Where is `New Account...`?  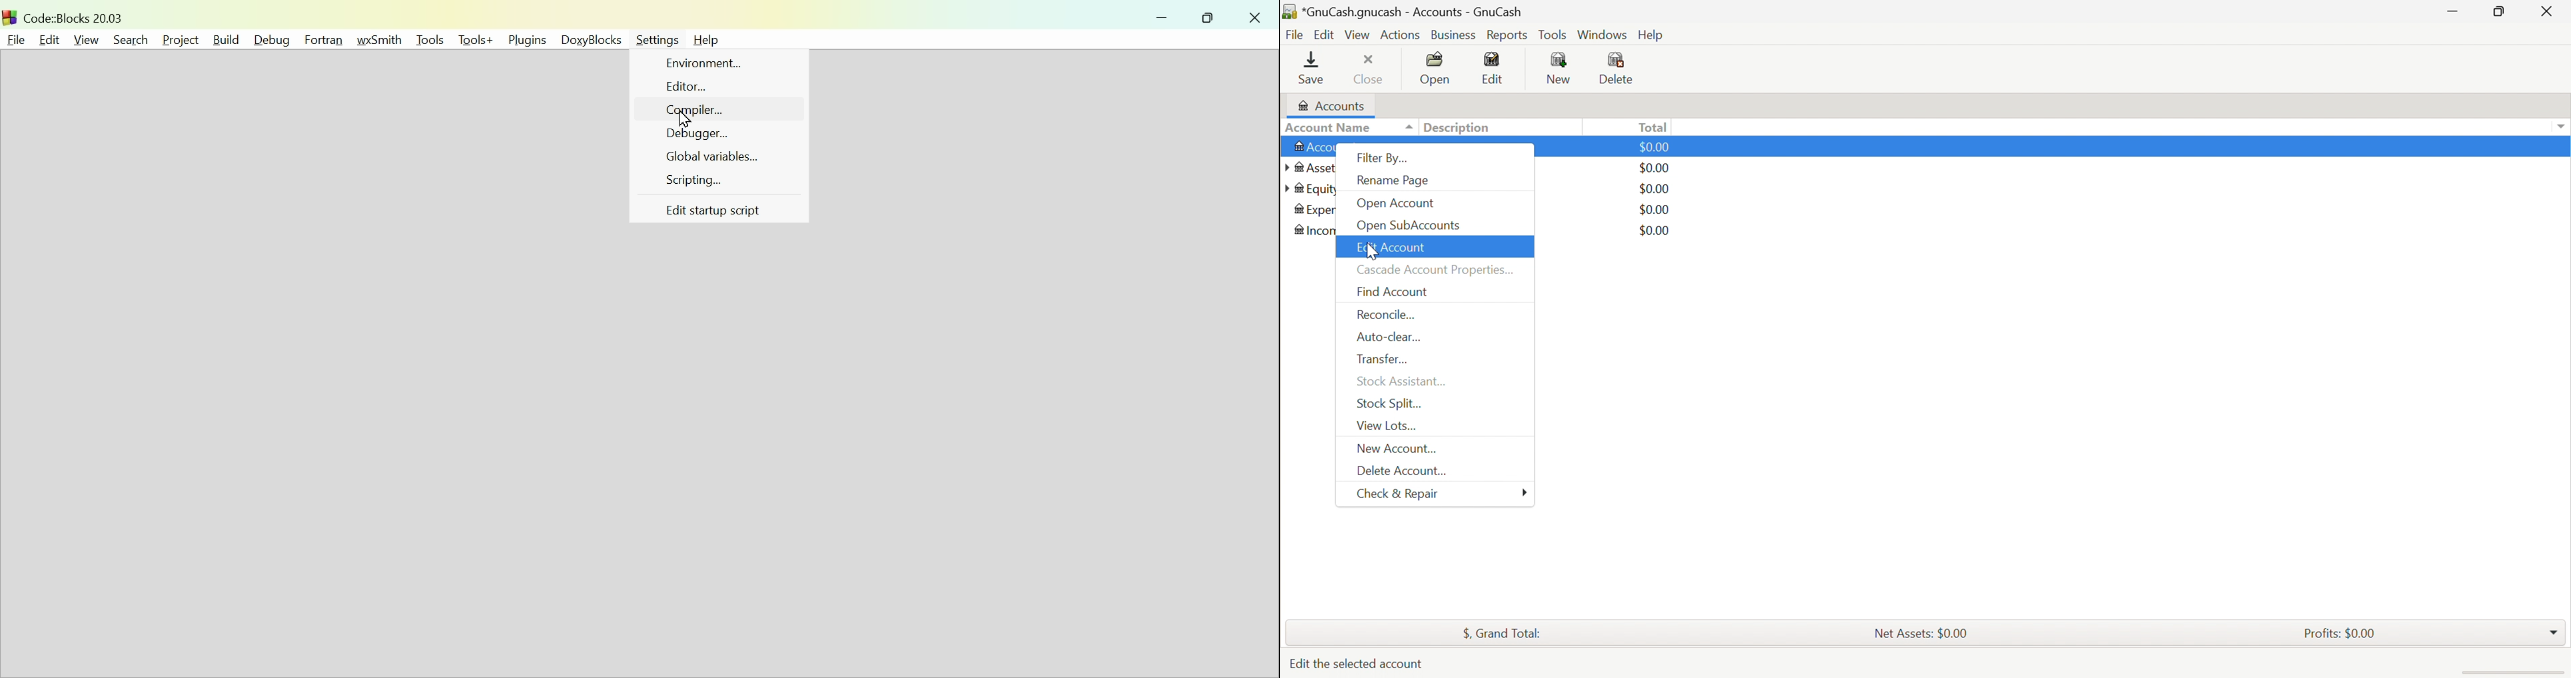
New Account... is located at coordinates (1400, 449).